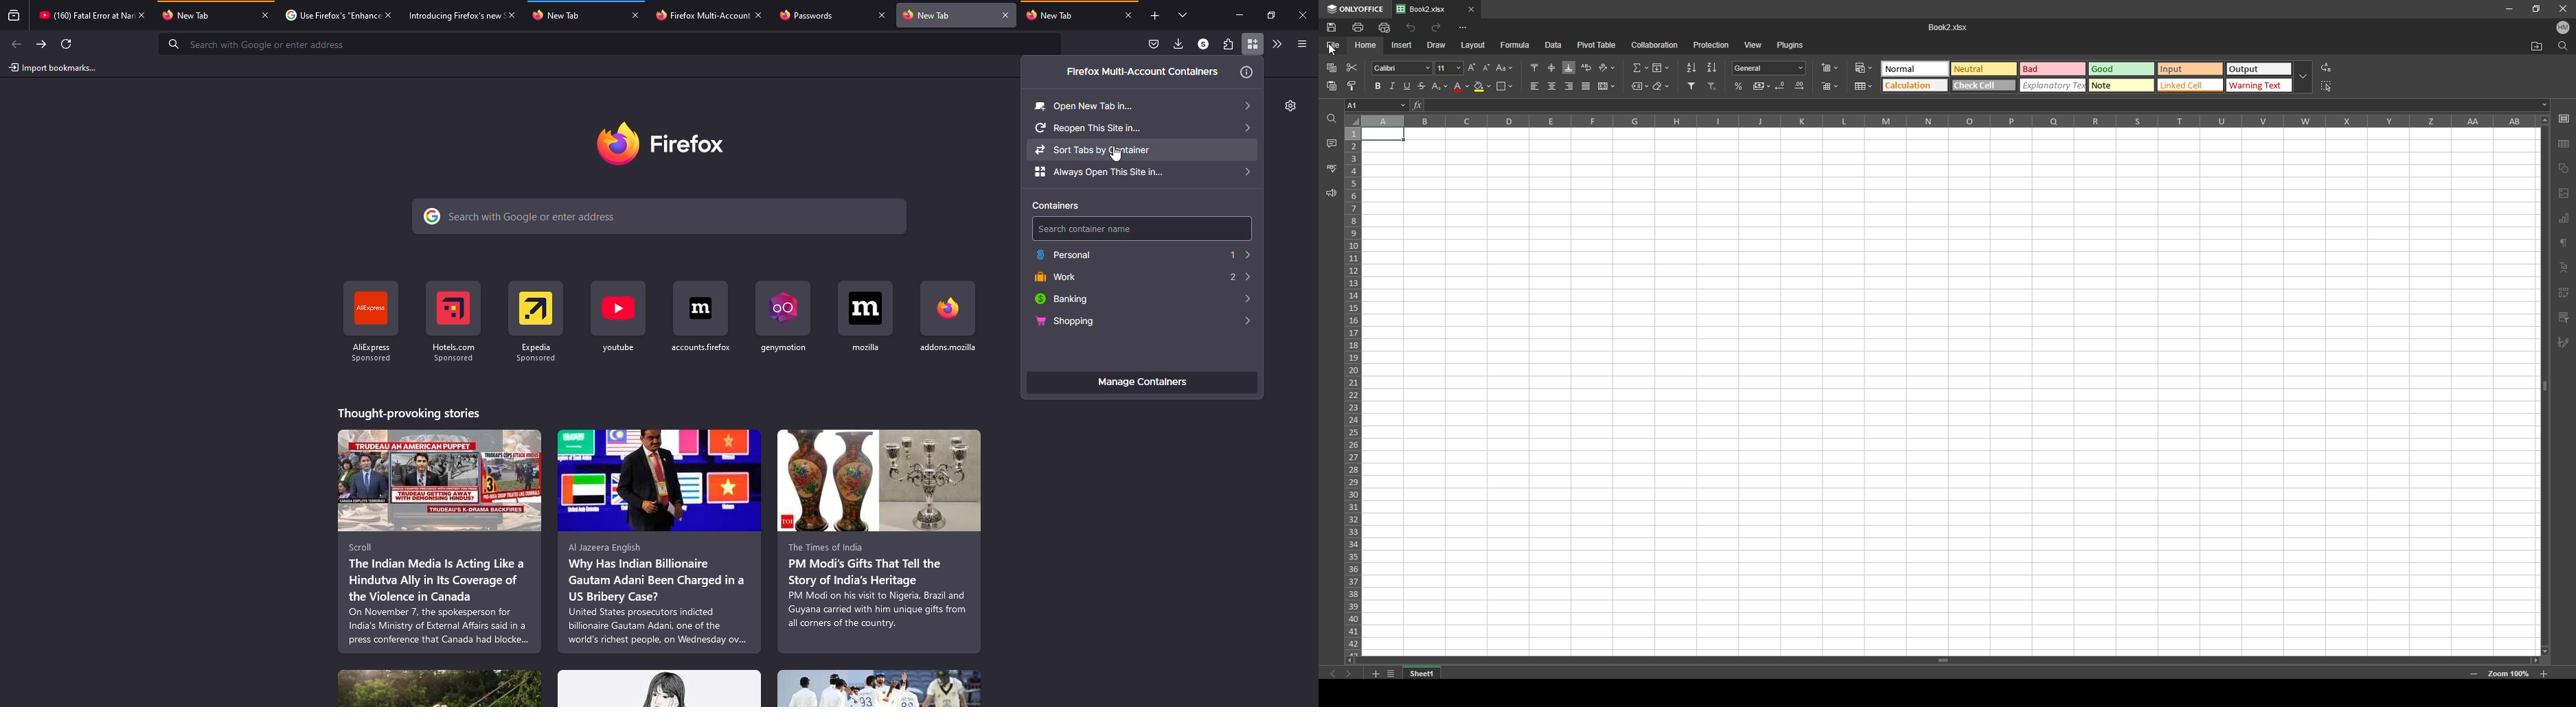  I want to click on named ranges, so click(1639, 85).